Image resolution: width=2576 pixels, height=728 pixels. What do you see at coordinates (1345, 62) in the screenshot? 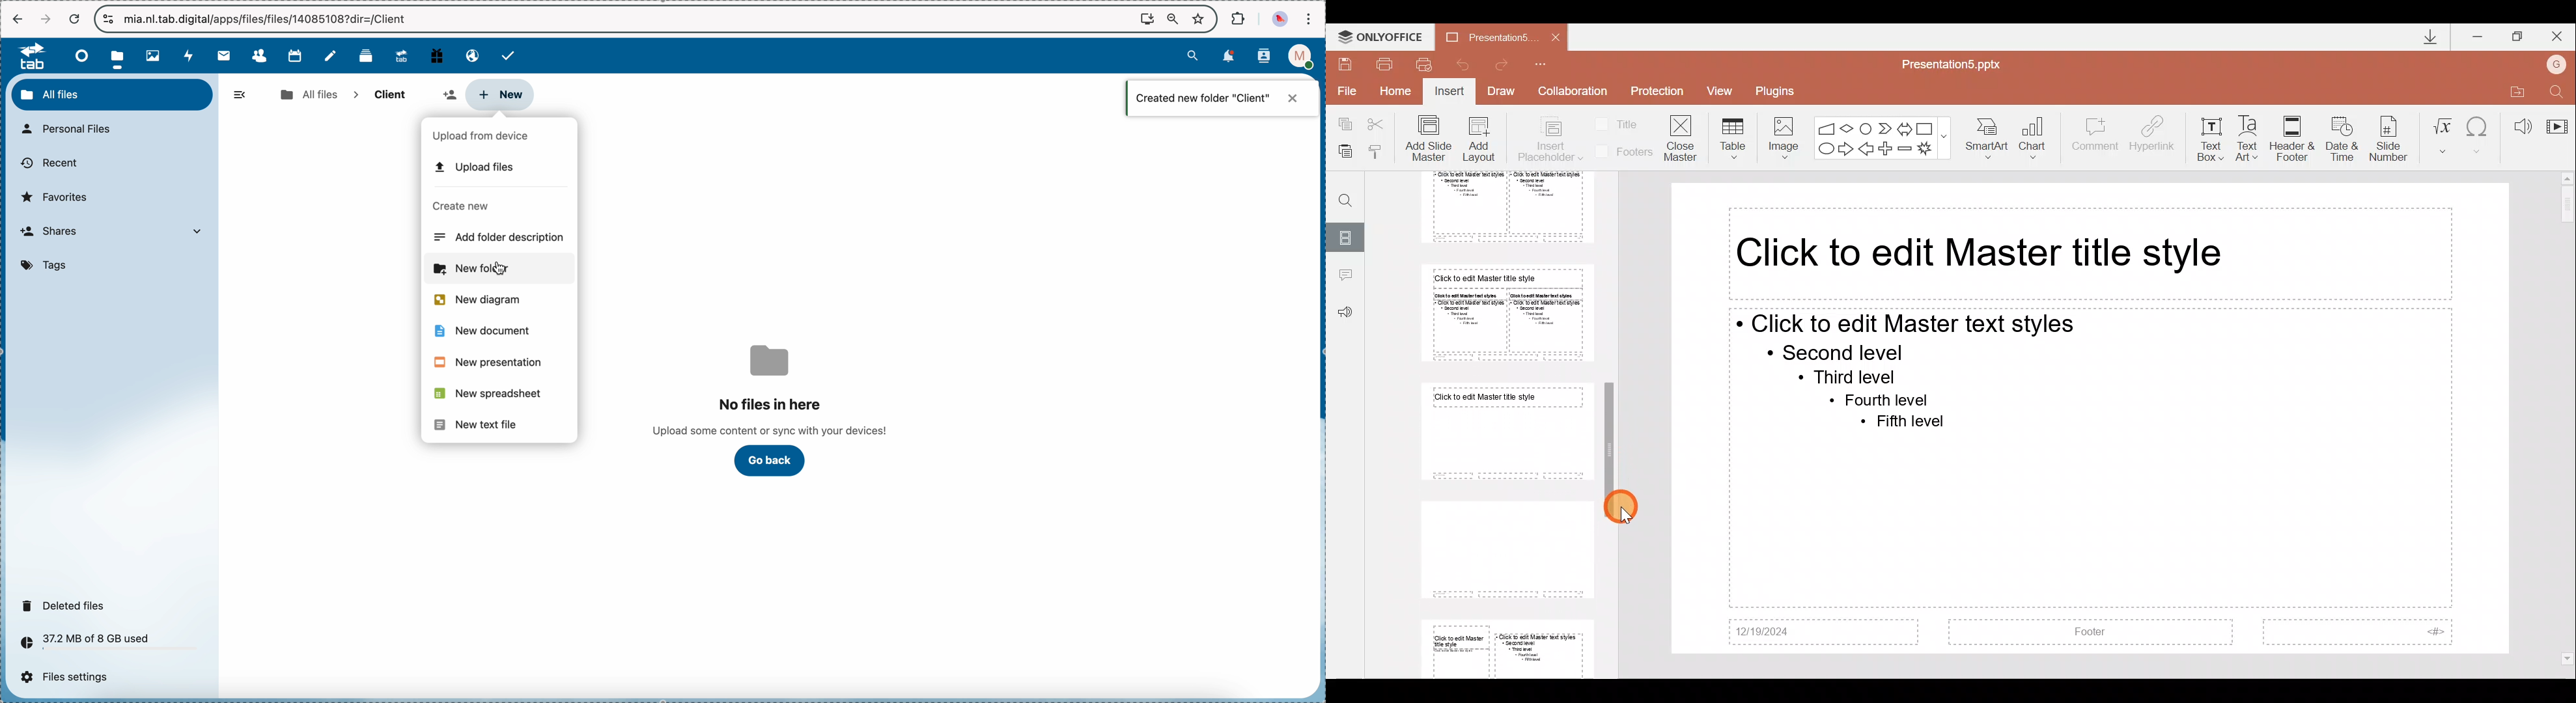
I see `Save` at bounding box center [1345, 62].